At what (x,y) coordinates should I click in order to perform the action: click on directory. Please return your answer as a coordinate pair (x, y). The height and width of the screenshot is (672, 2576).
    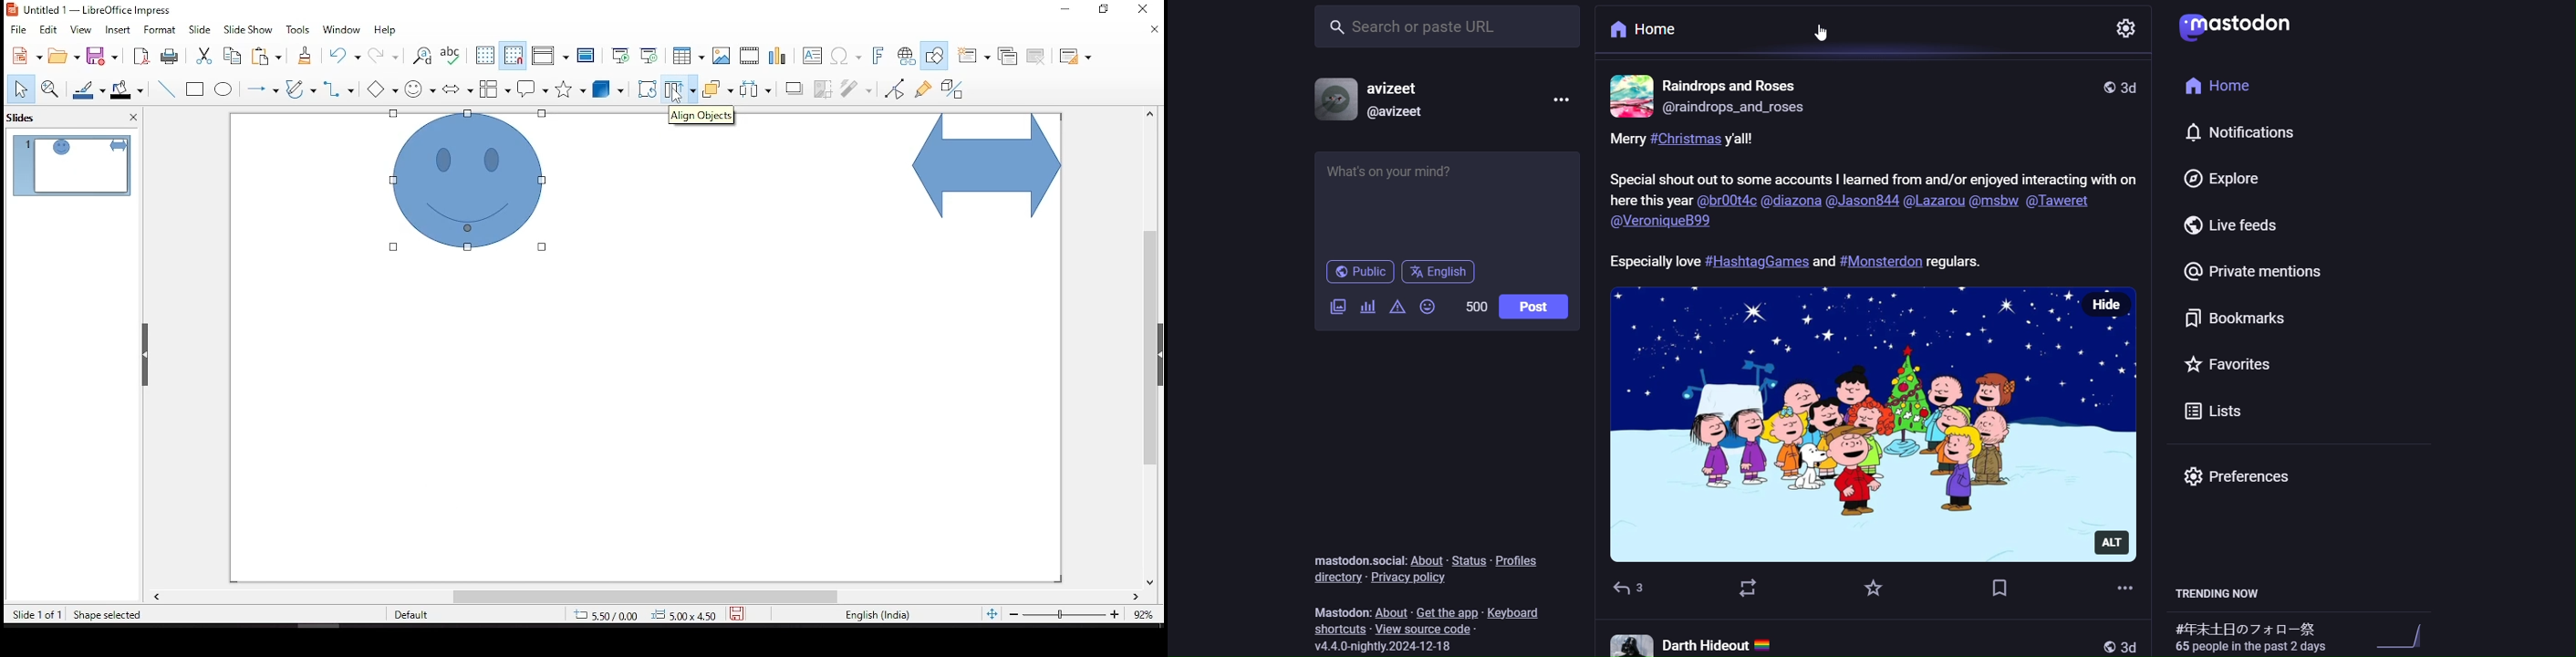
    Looking at the image, I should click on (1335, 577).